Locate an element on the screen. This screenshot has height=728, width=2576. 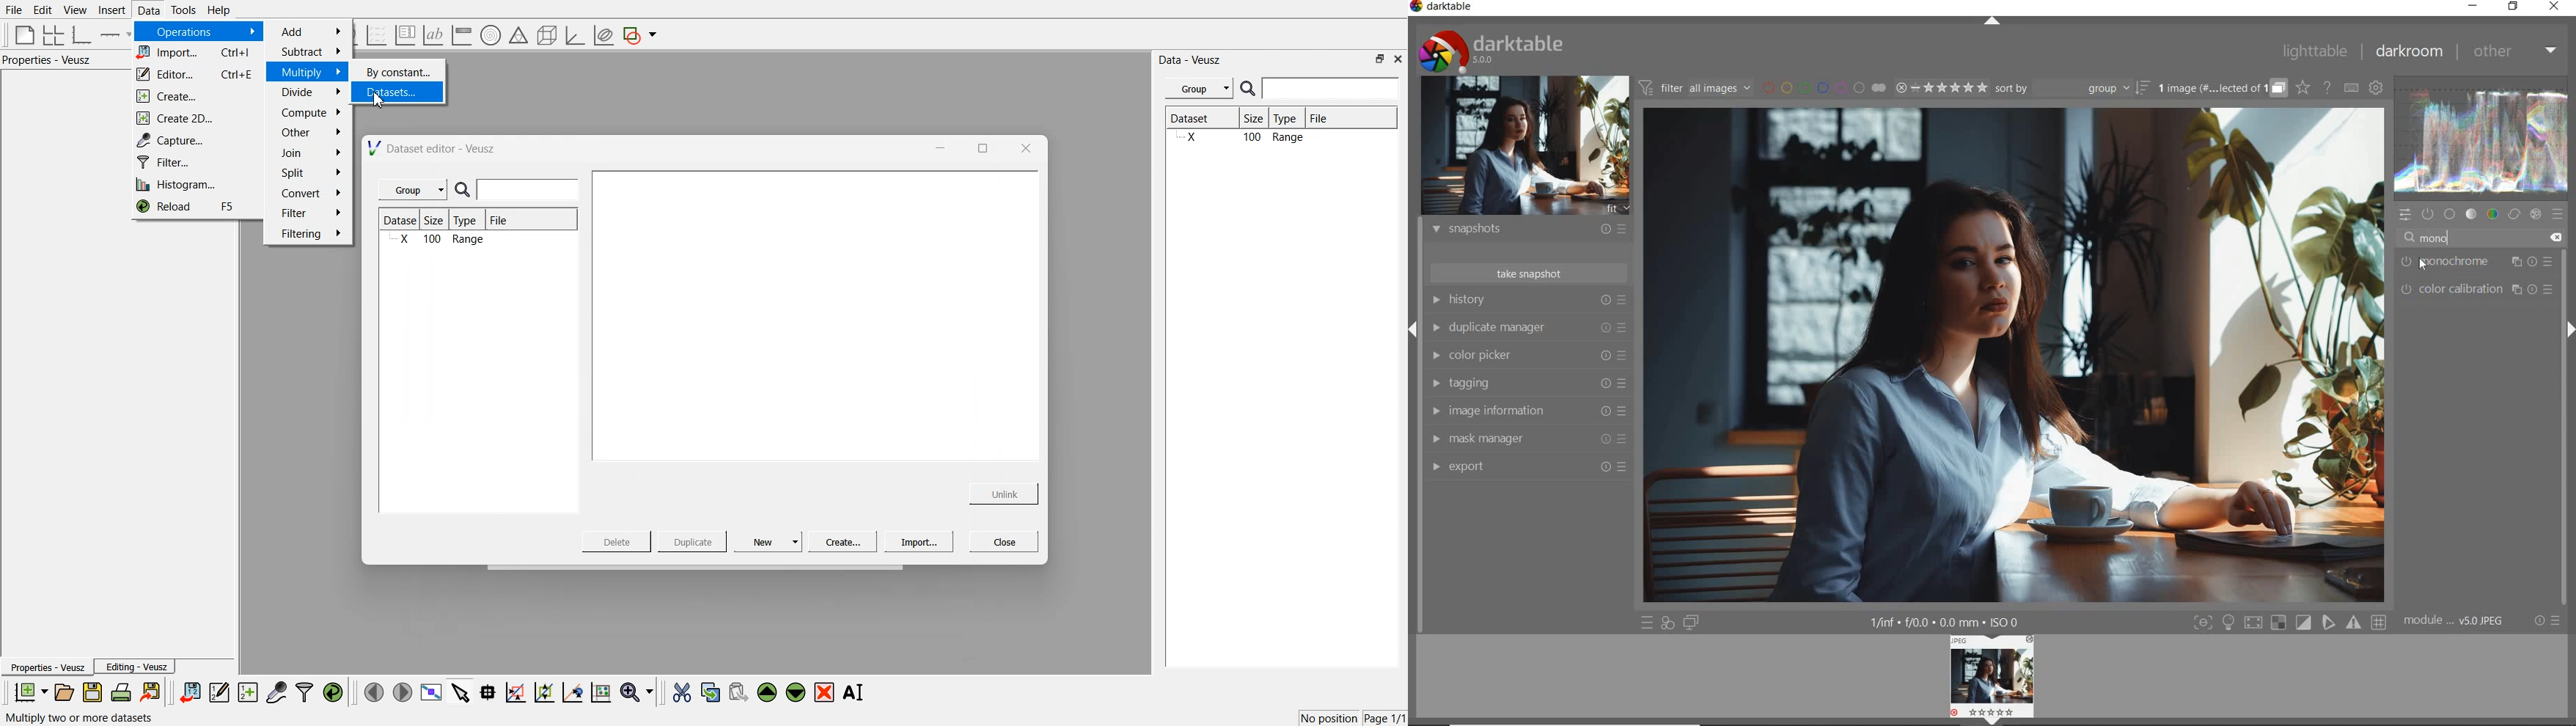
darkroom is located at coordinates (2411, 52).